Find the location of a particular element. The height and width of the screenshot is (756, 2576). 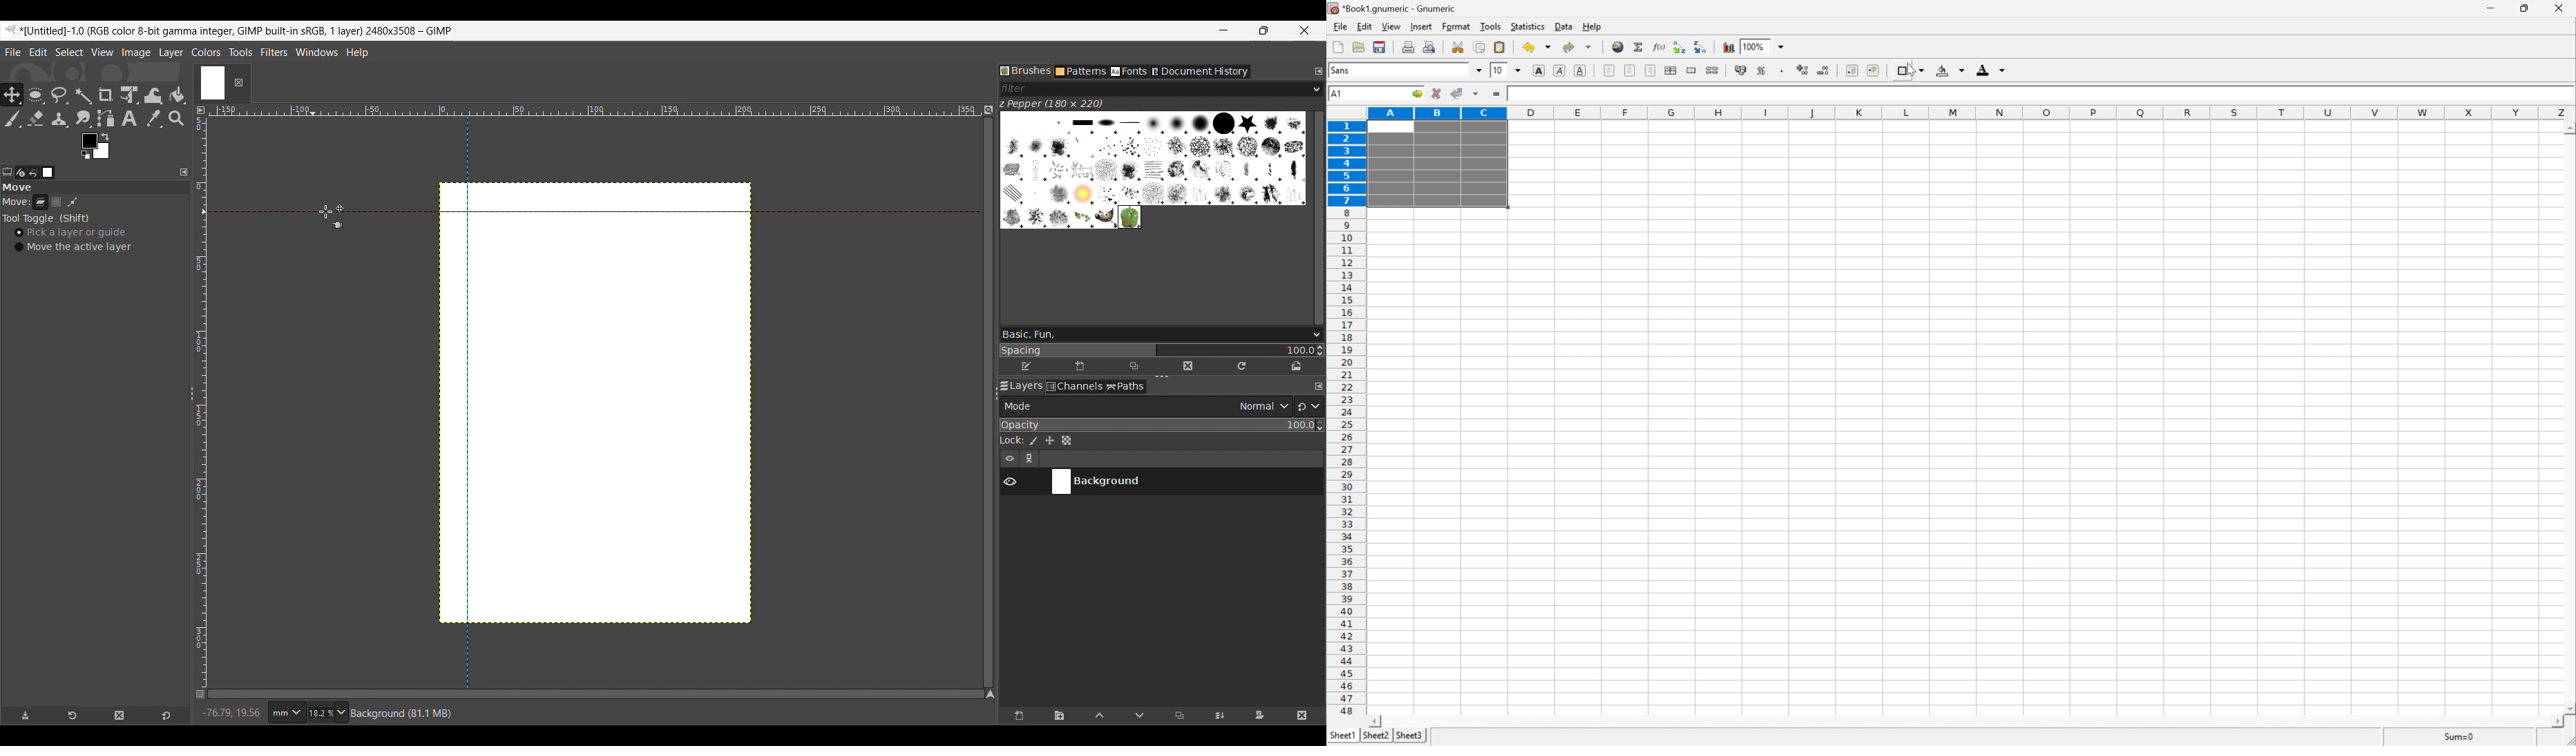

open file is located at coordinates (1360, 45).